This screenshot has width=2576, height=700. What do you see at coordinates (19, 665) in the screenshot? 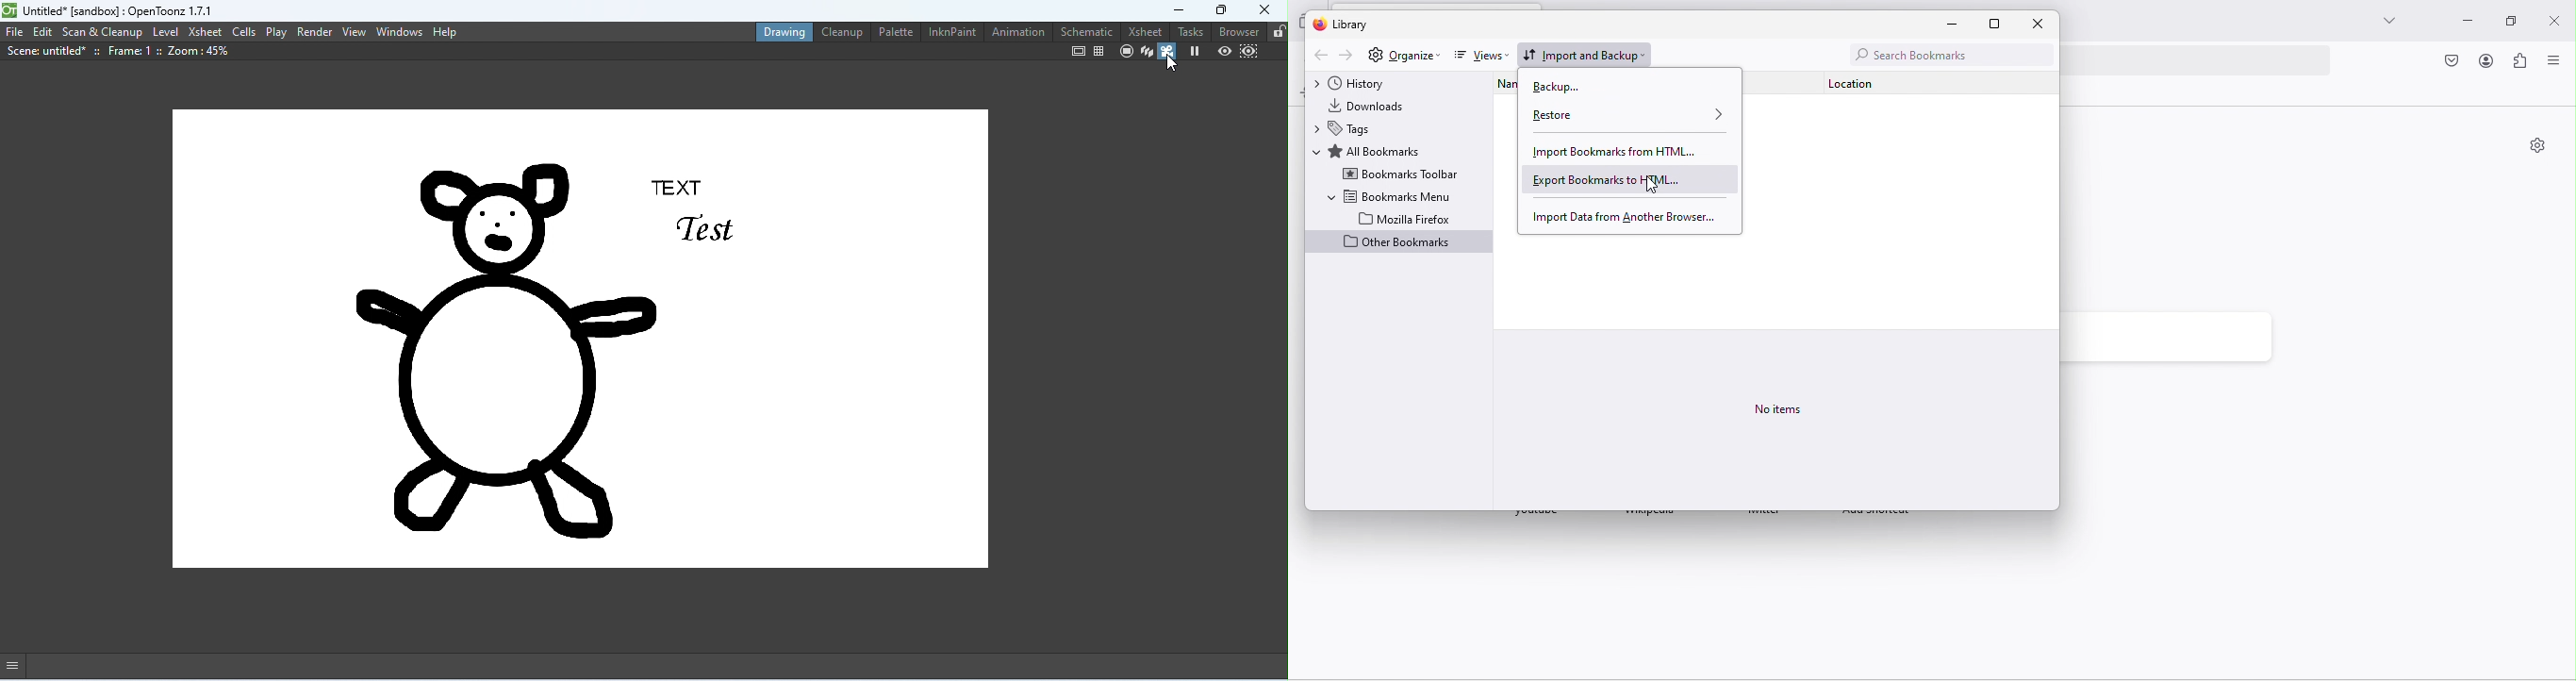
I see `GUI show/hide` at bounding box center [19, 665].